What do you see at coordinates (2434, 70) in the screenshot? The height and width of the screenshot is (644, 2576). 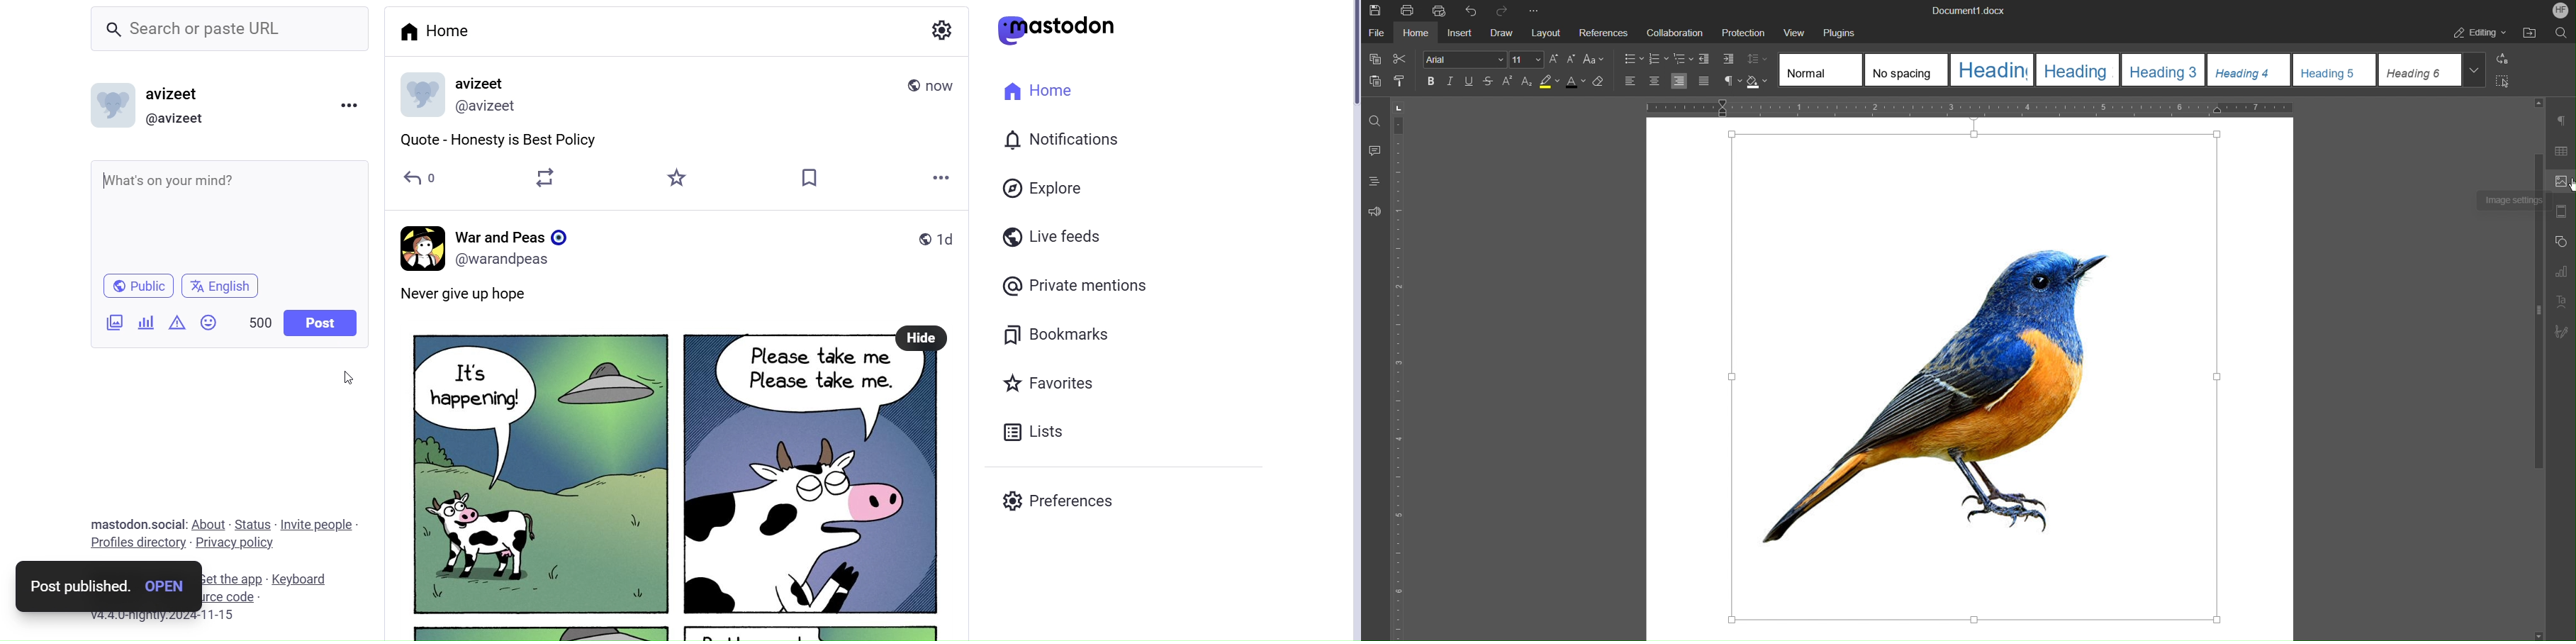 I see `Heading 6` at bounding box center [2434, 70].